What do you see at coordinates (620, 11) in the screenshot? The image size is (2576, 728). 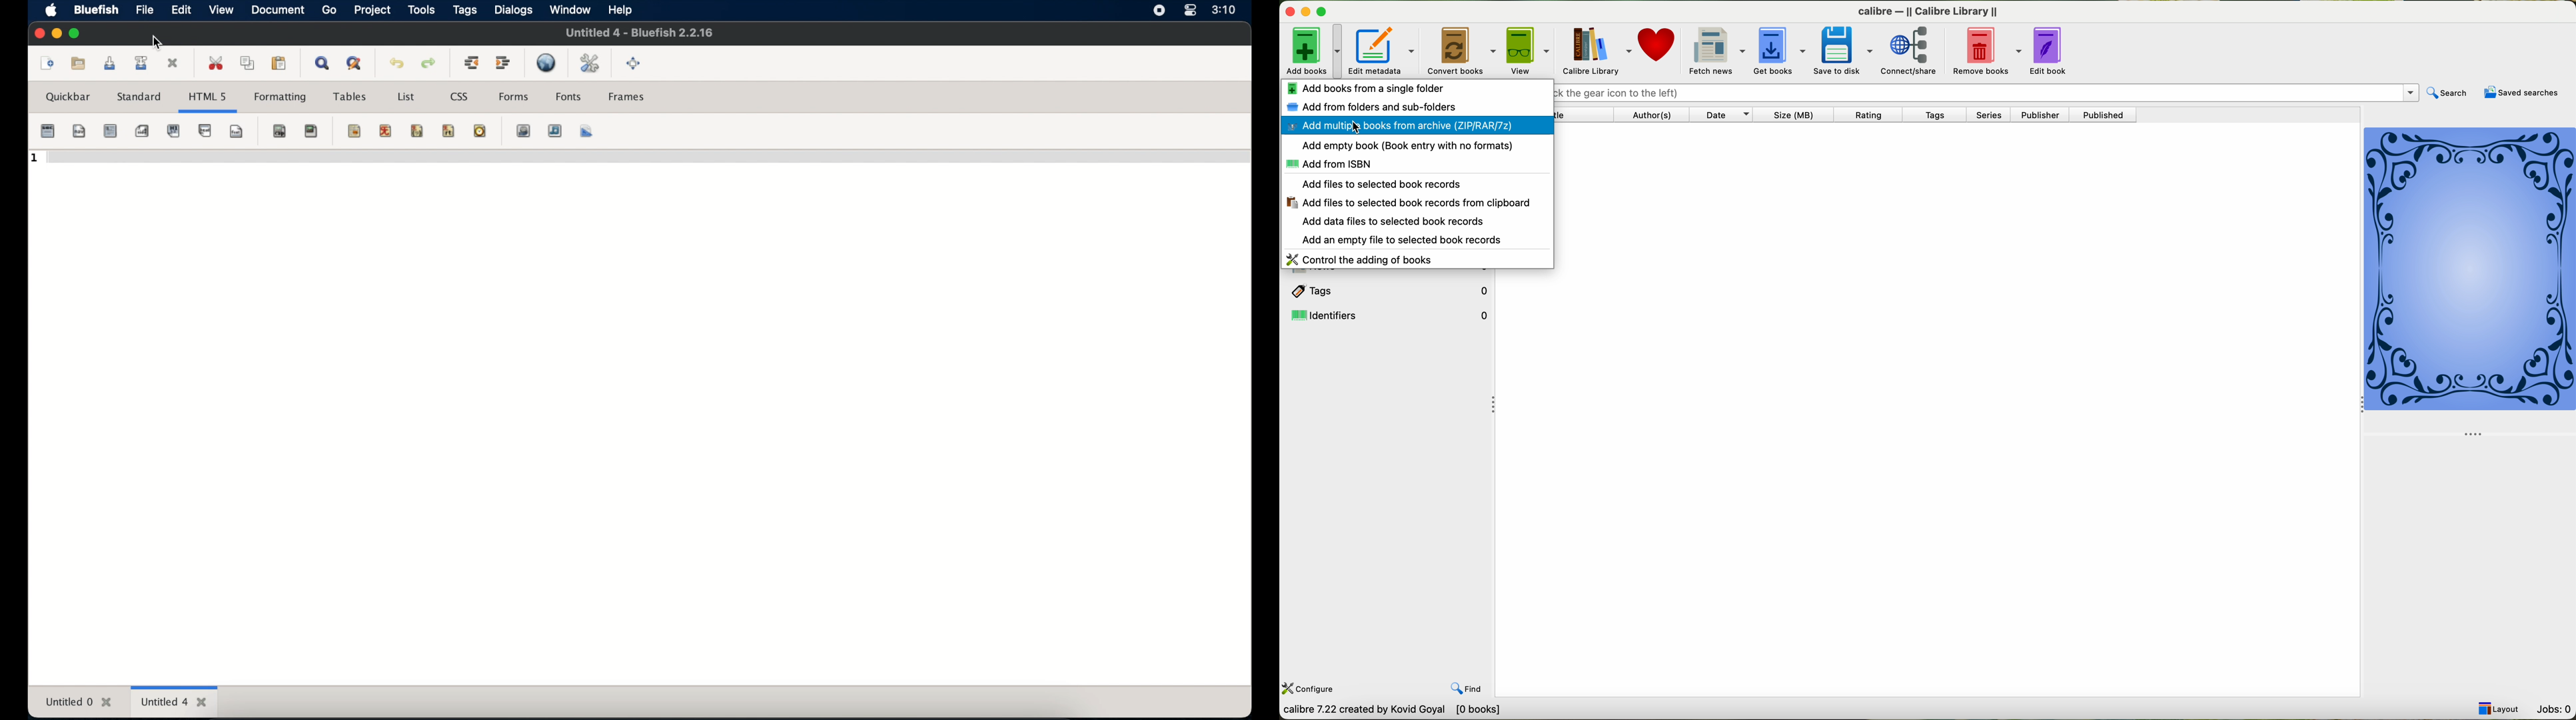 I see `help` at bounding box center [620, 11].